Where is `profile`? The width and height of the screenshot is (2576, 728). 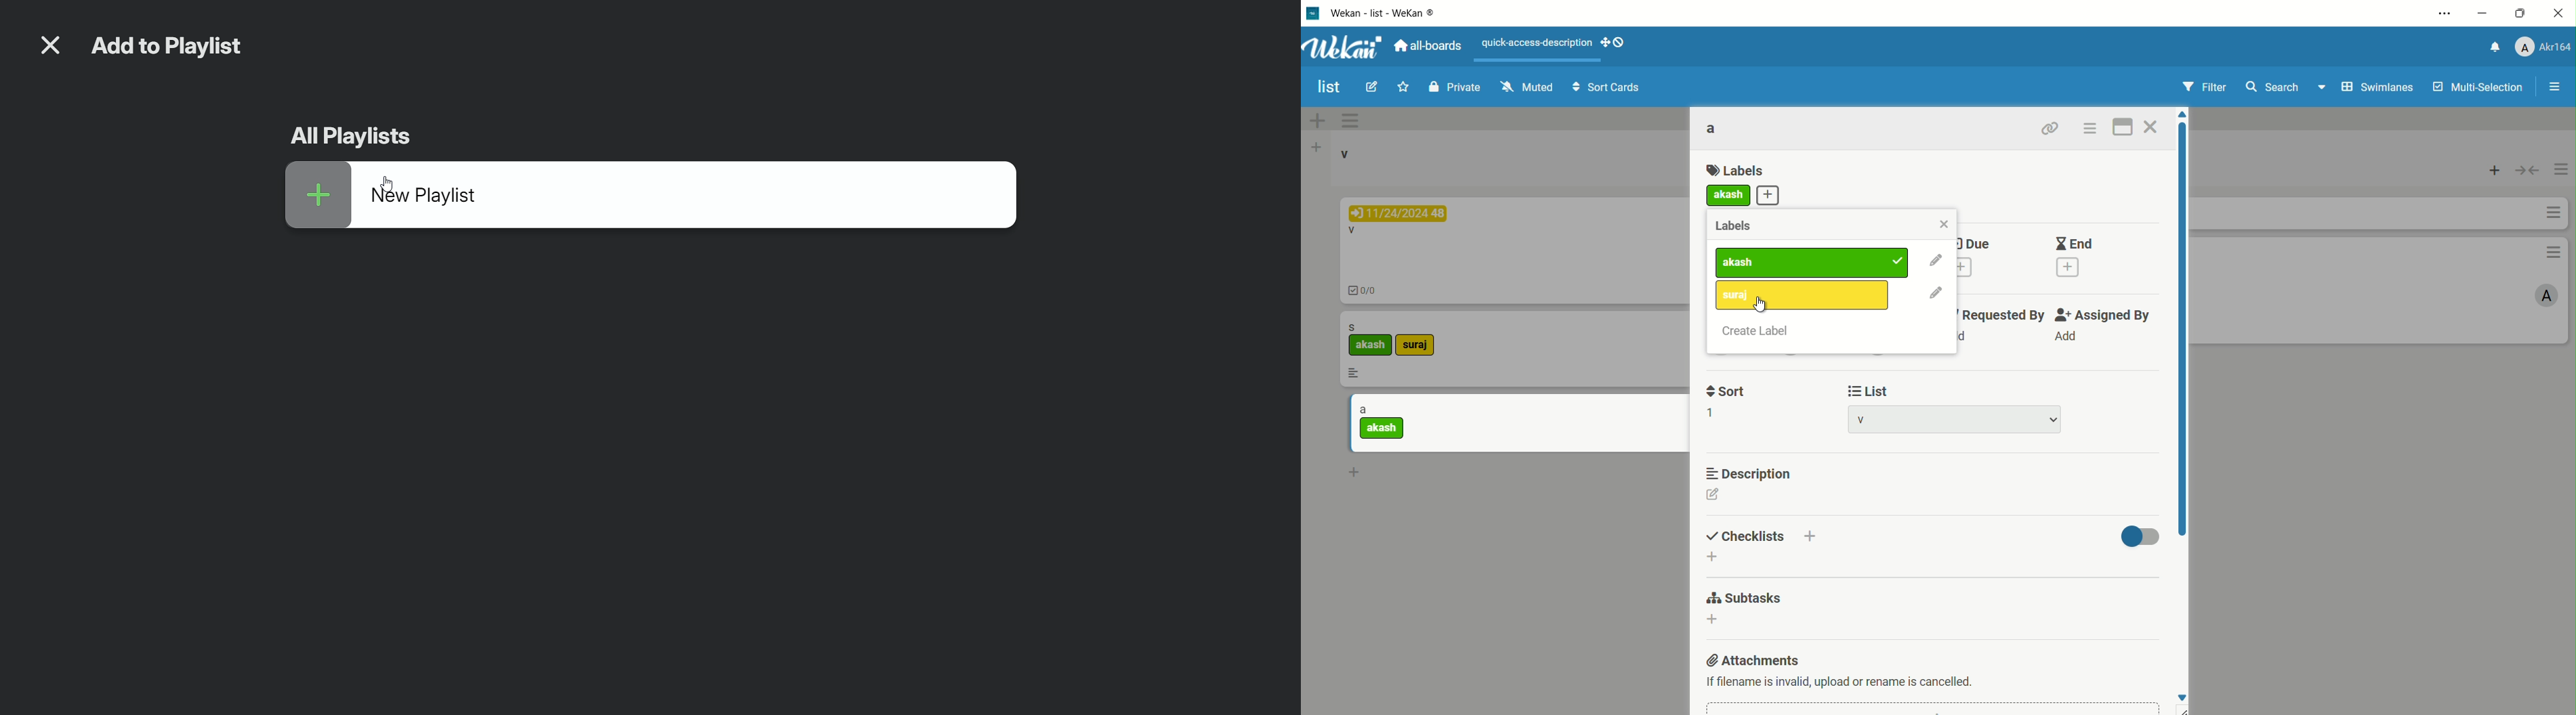
profile is located at coordinates (2544, 47).